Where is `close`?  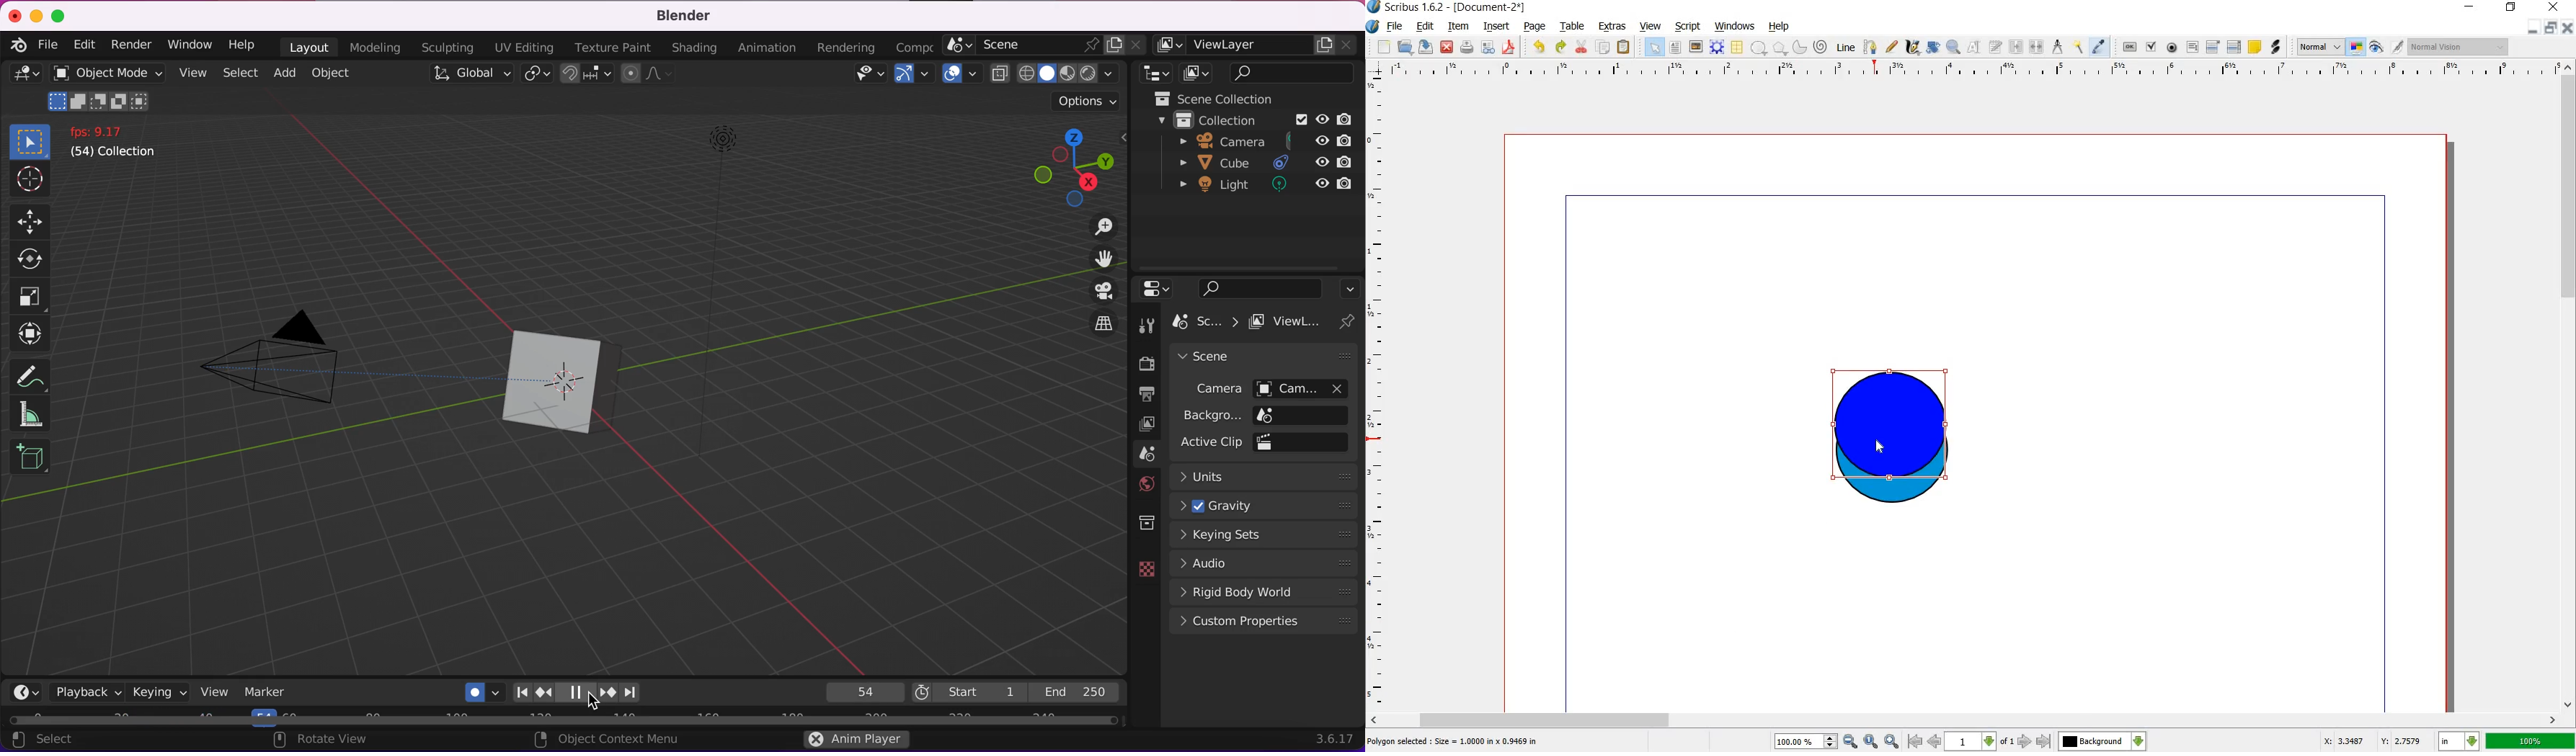 close is located at coordinates (14, 15).